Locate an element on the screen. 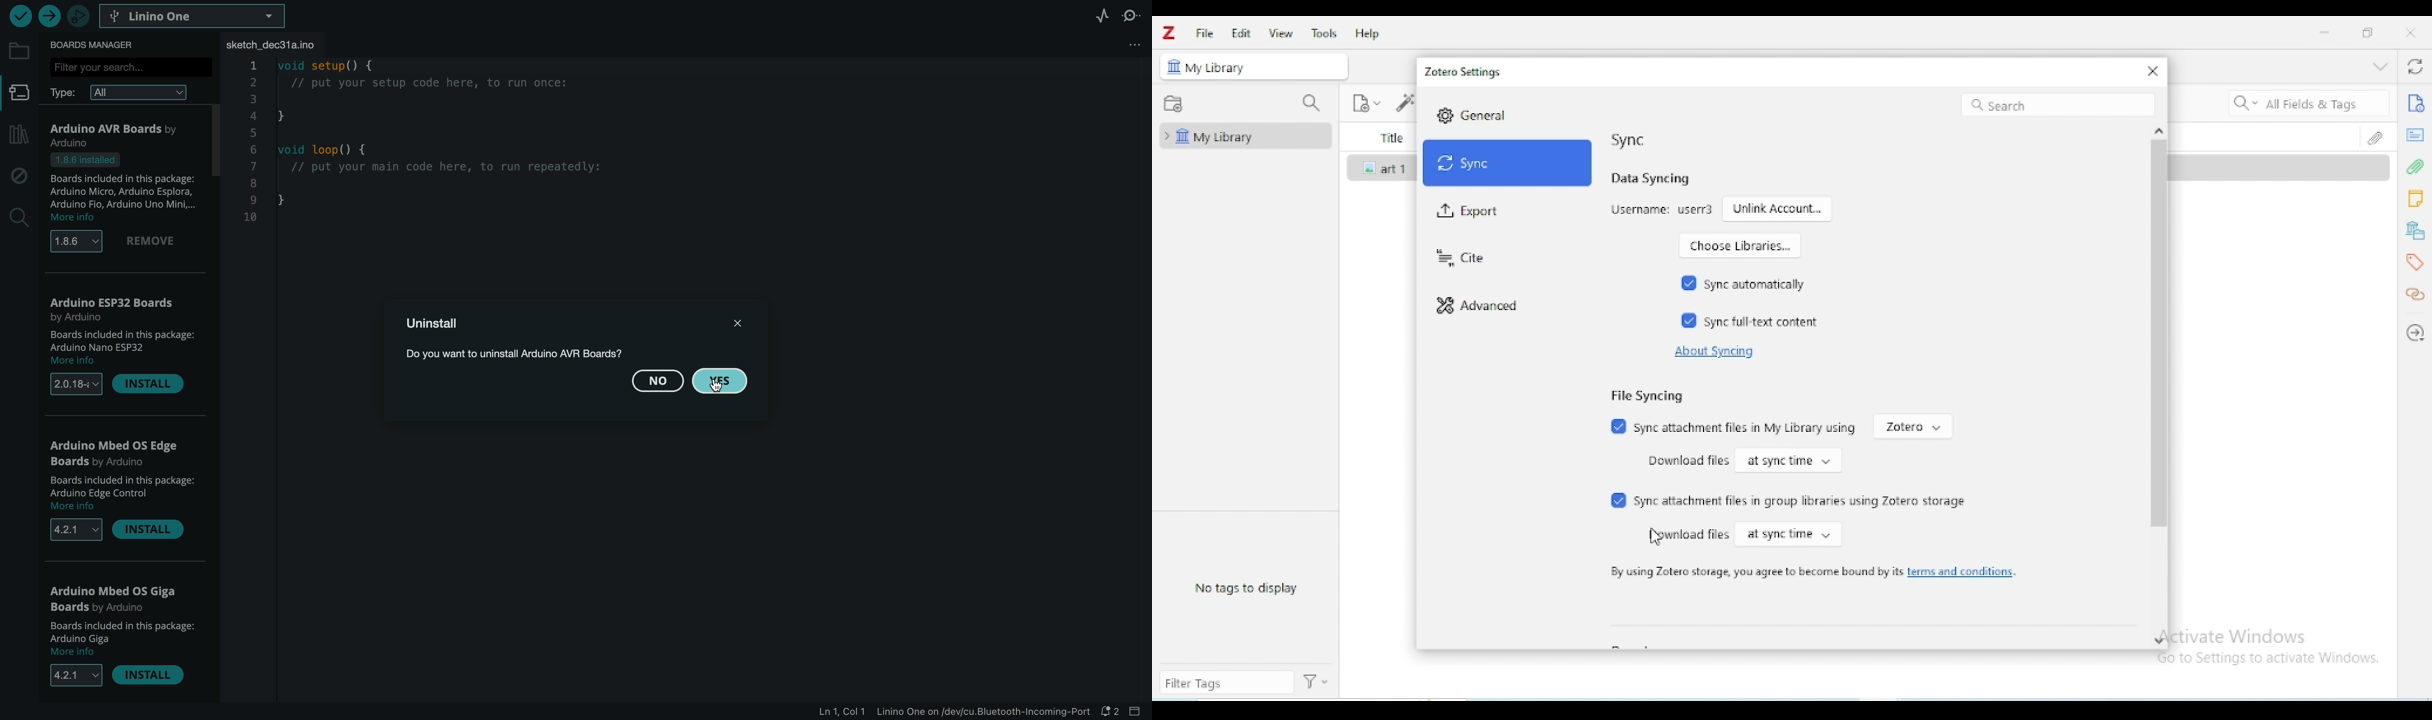 The height and width of the screenshot is (728, 2436). sync attachment files in group libraries using zotero storage is located at coordinates (1802, 501).